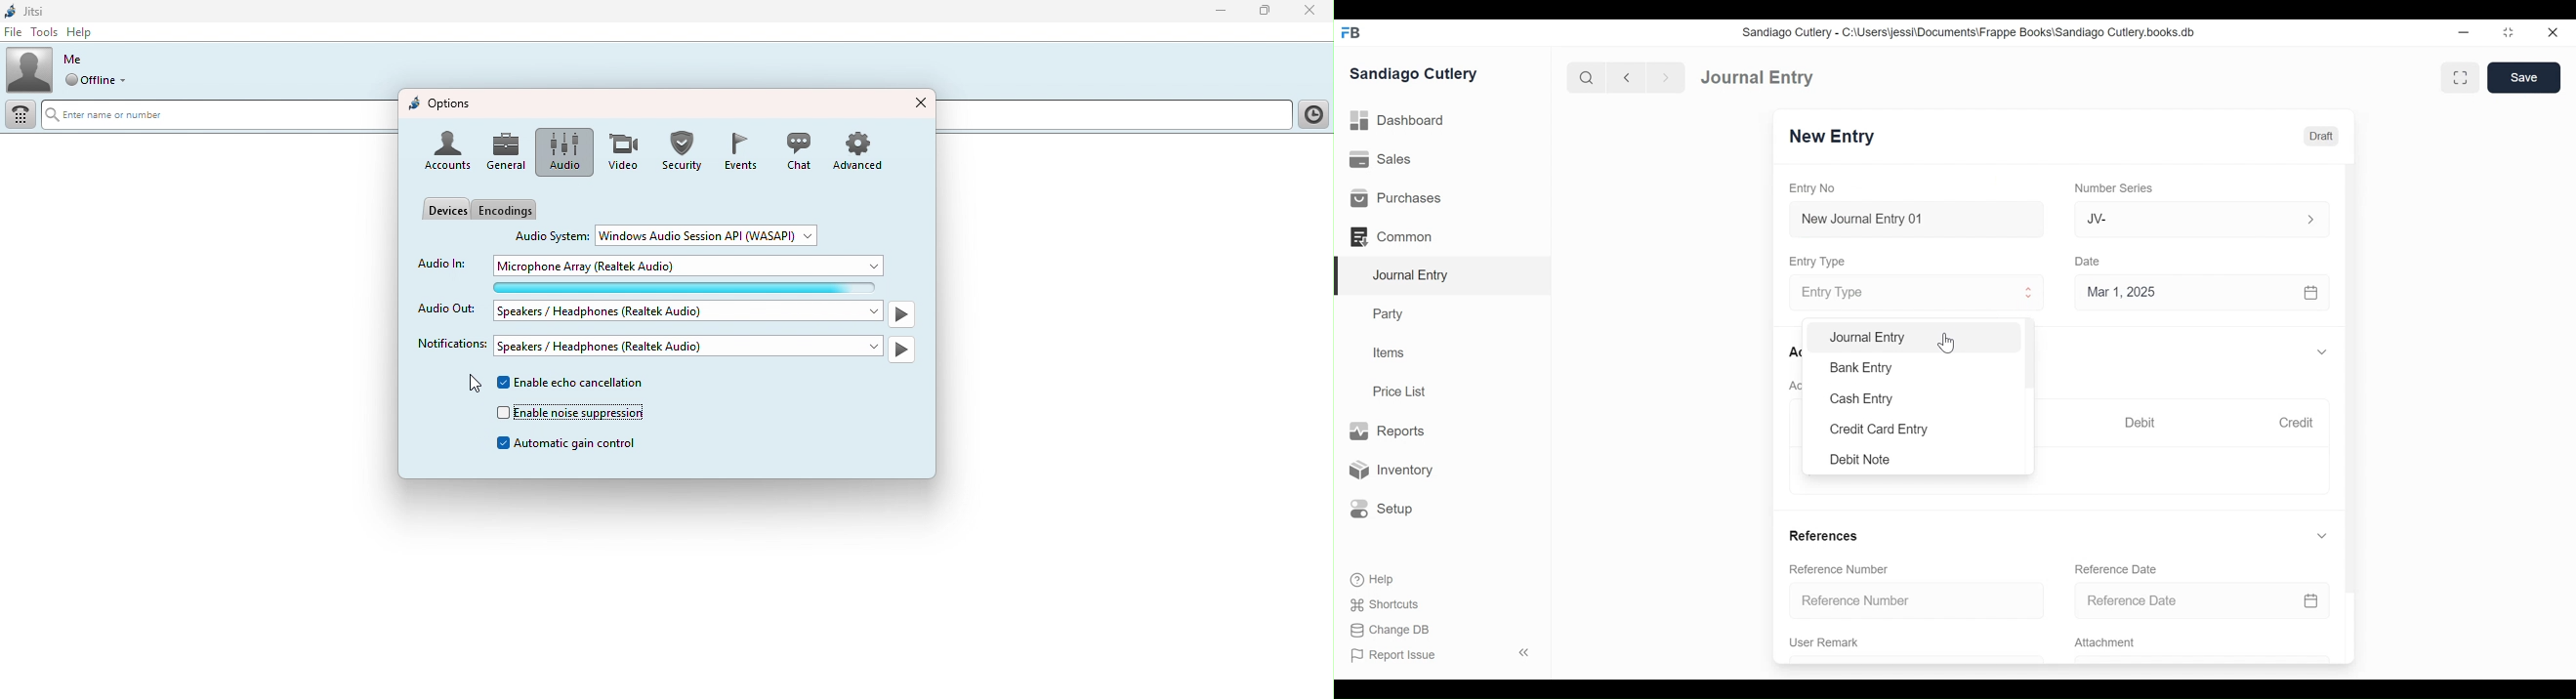  I want to click on Dial pad, so click(22, 115).